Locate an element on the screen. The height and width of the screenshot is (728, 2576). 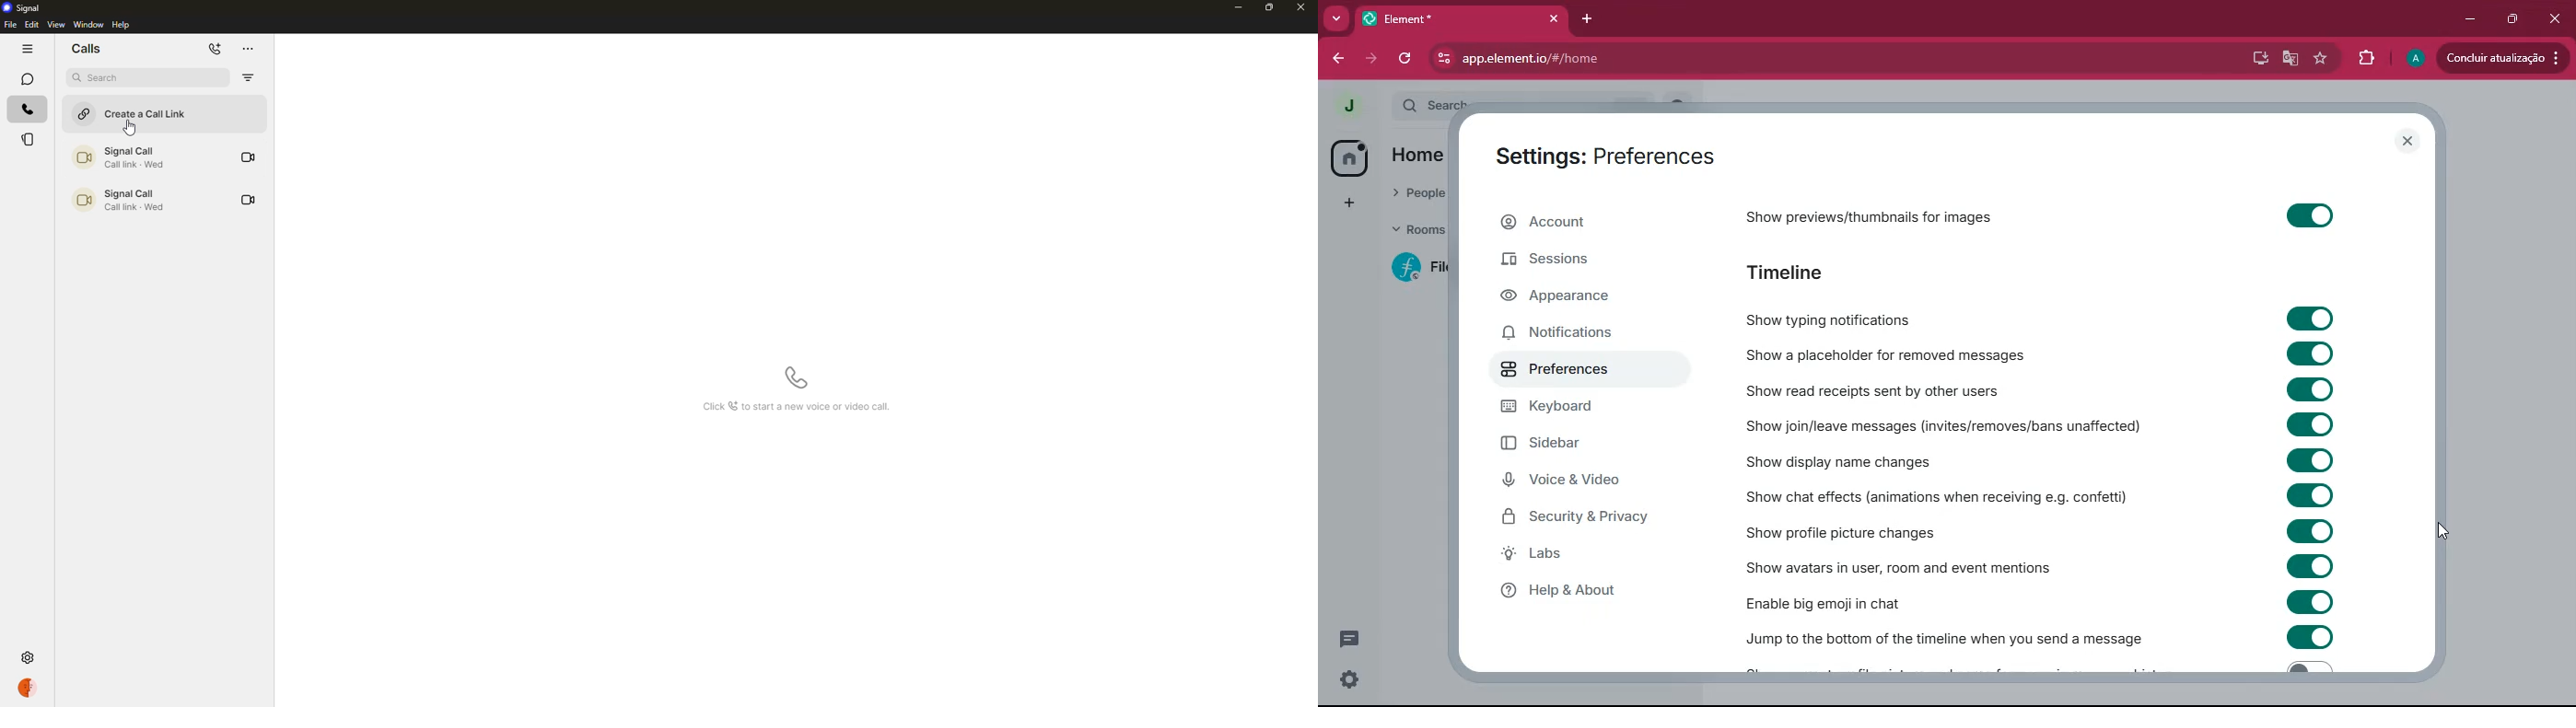
video is located at coordinates (249, 198).